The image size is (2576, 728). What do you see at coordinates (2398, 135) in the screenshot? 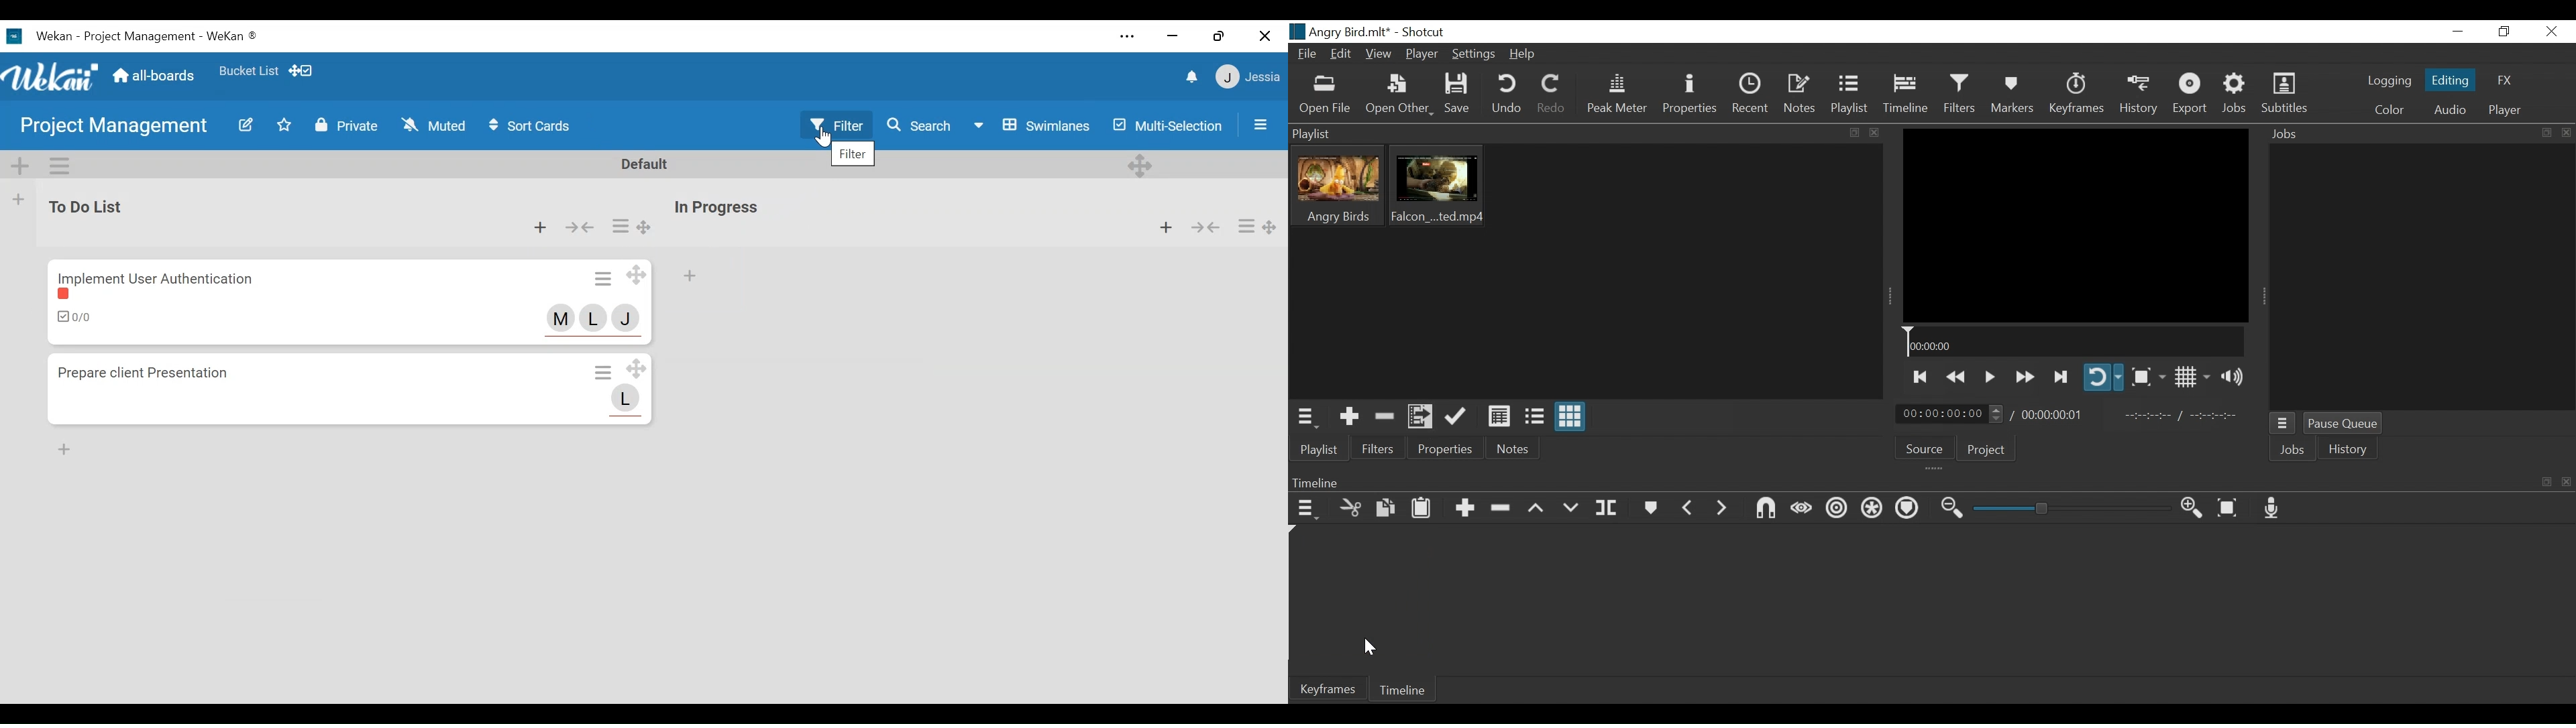
I see `Jobs Panel` at bounding box center [2398, 135].